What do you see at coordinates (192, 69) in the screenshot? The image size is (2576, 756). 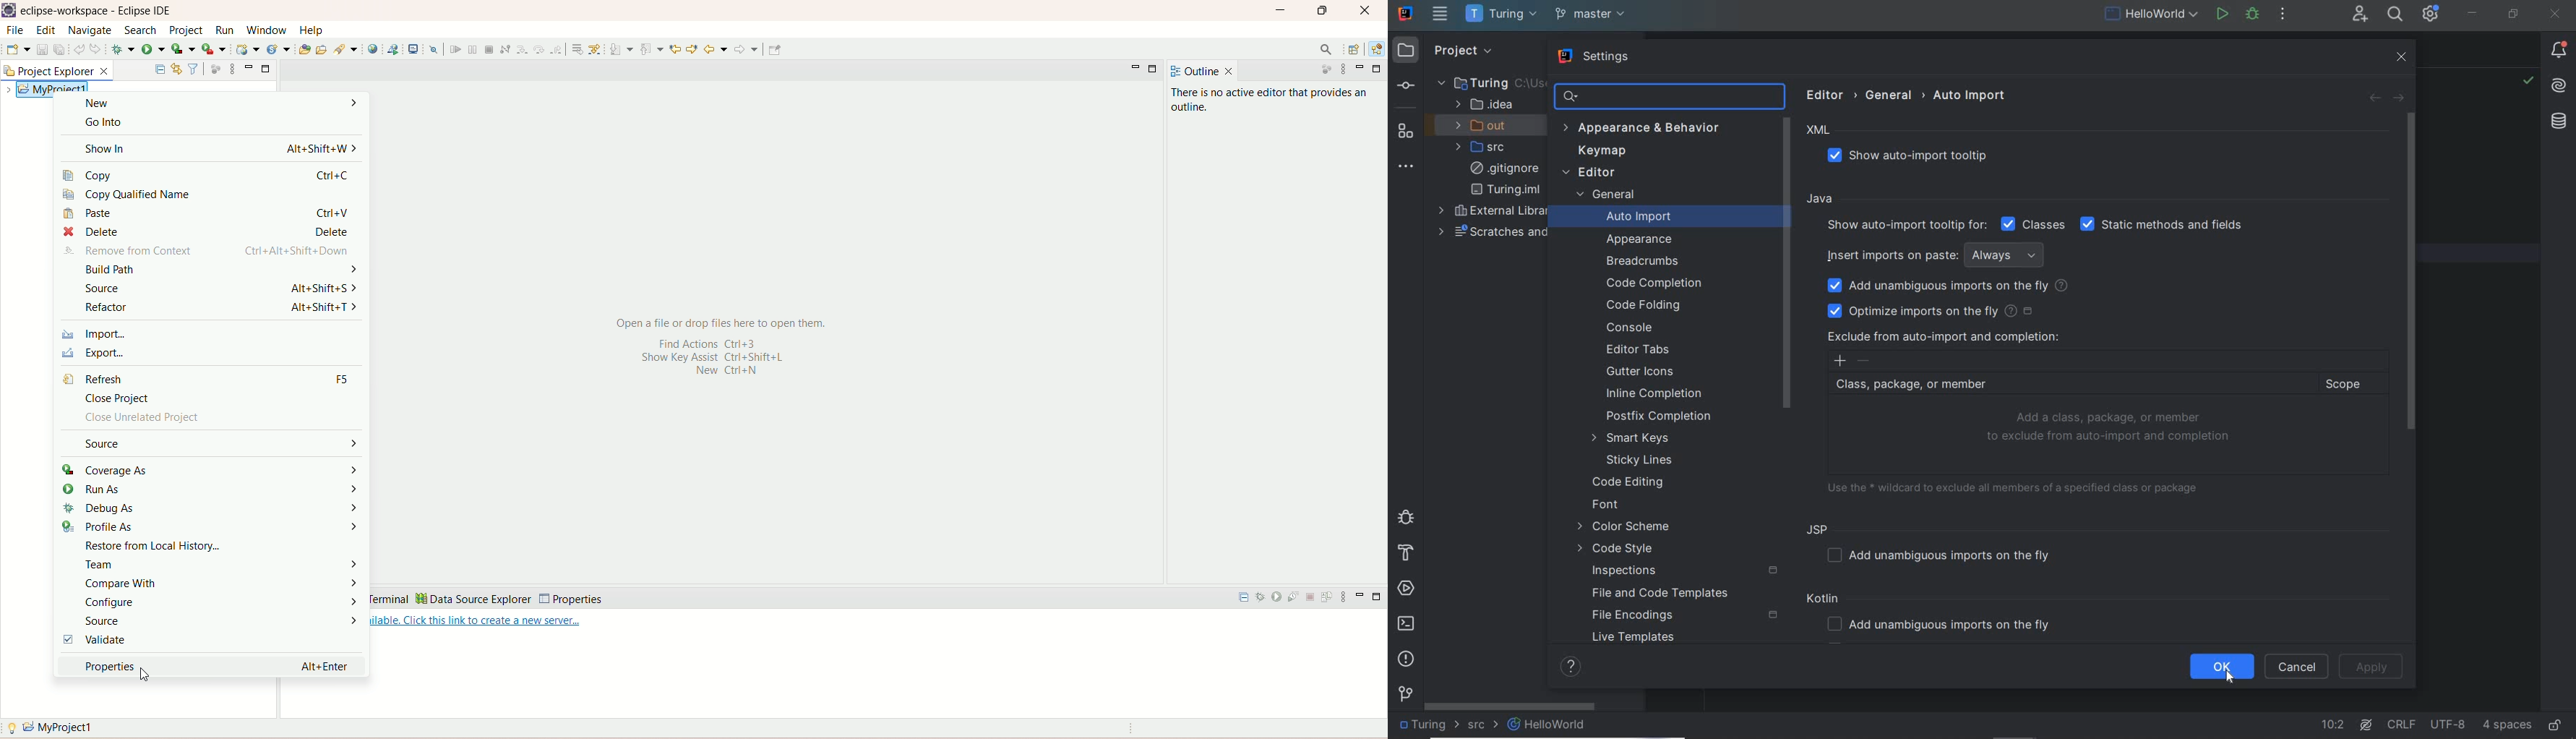 I see `filter` at bounding box center [192, 69].